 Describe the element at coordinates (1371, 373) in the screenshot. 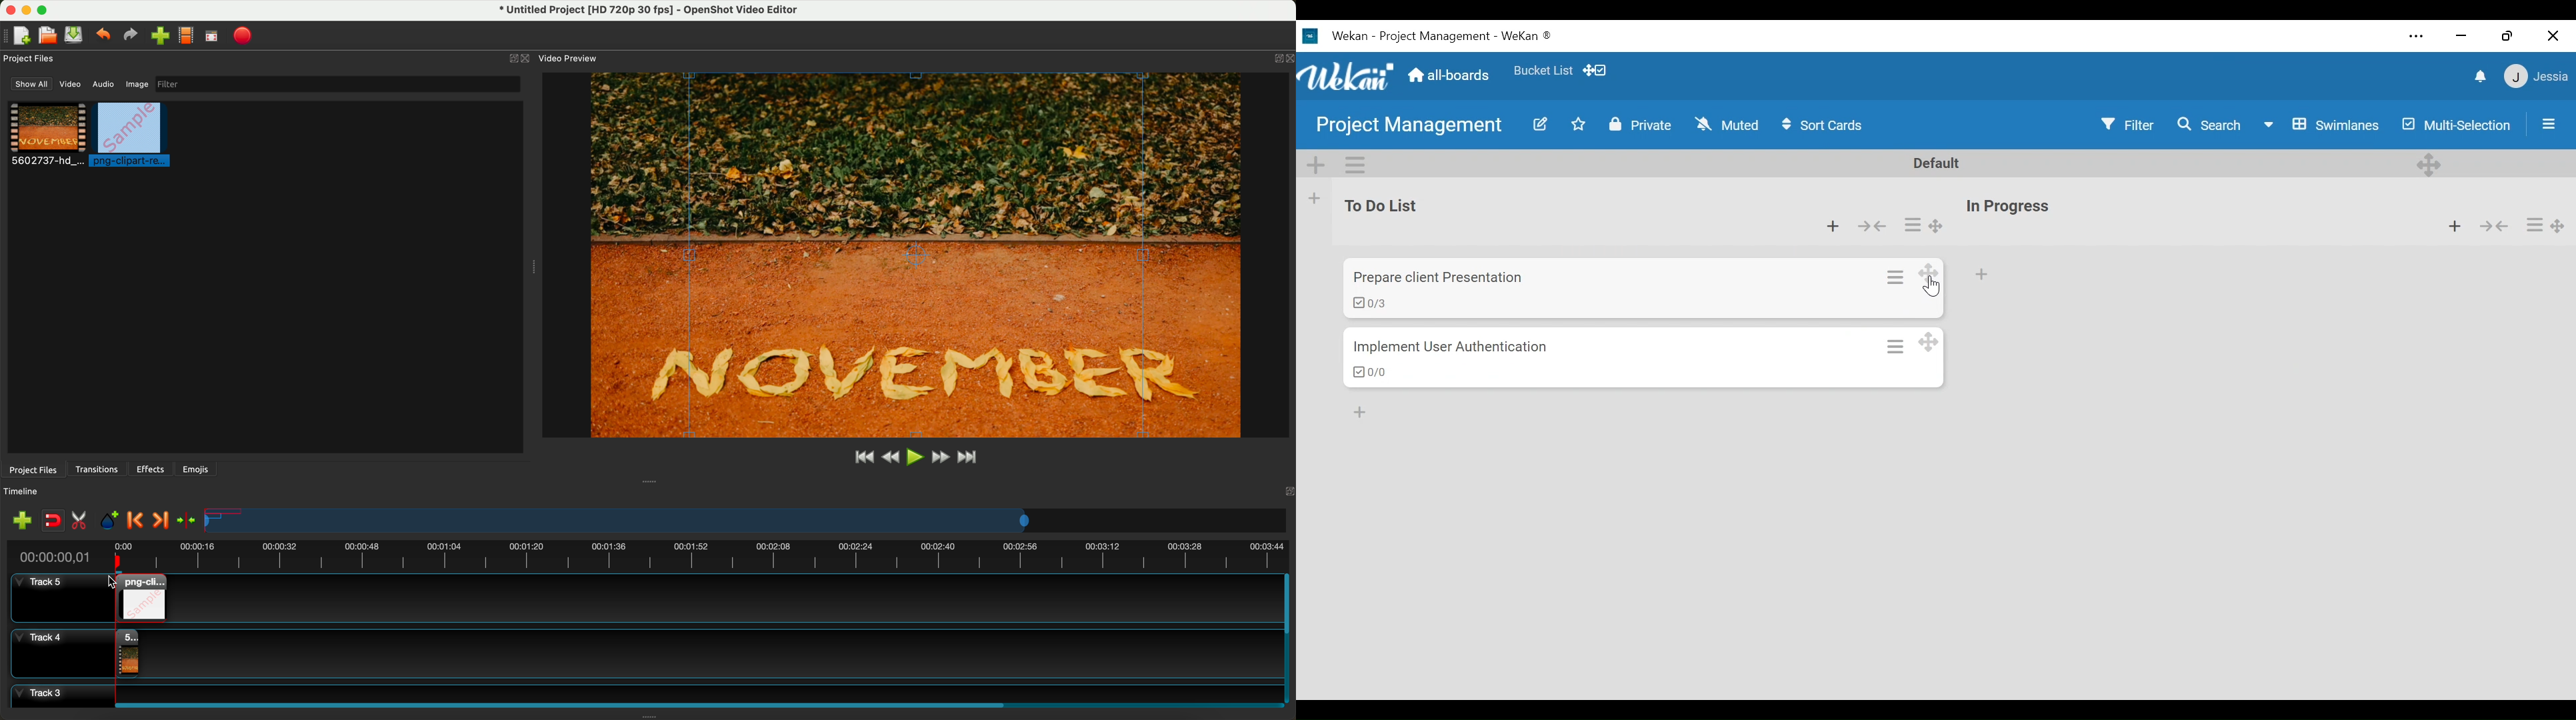

I see `Checklist items` at that location.